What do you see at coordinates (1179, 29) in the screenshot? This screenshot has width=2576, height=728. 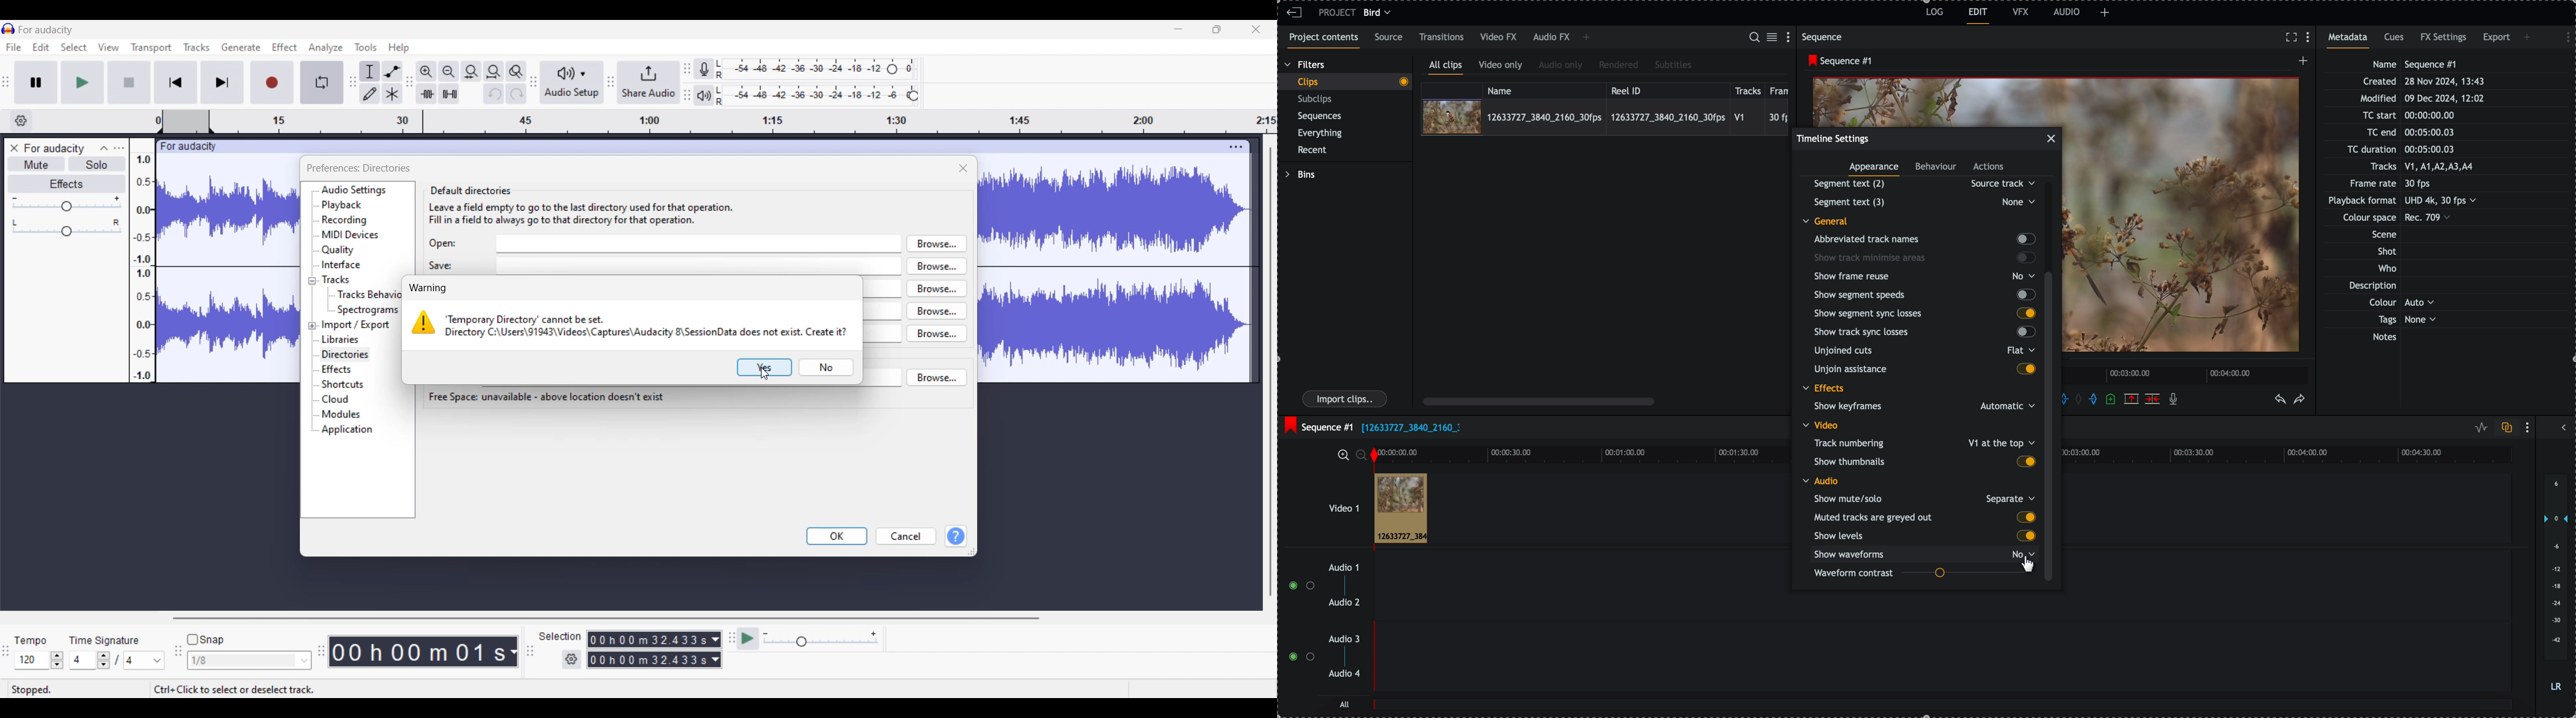 I see `Minimize` at bounding box center [1179, 29].